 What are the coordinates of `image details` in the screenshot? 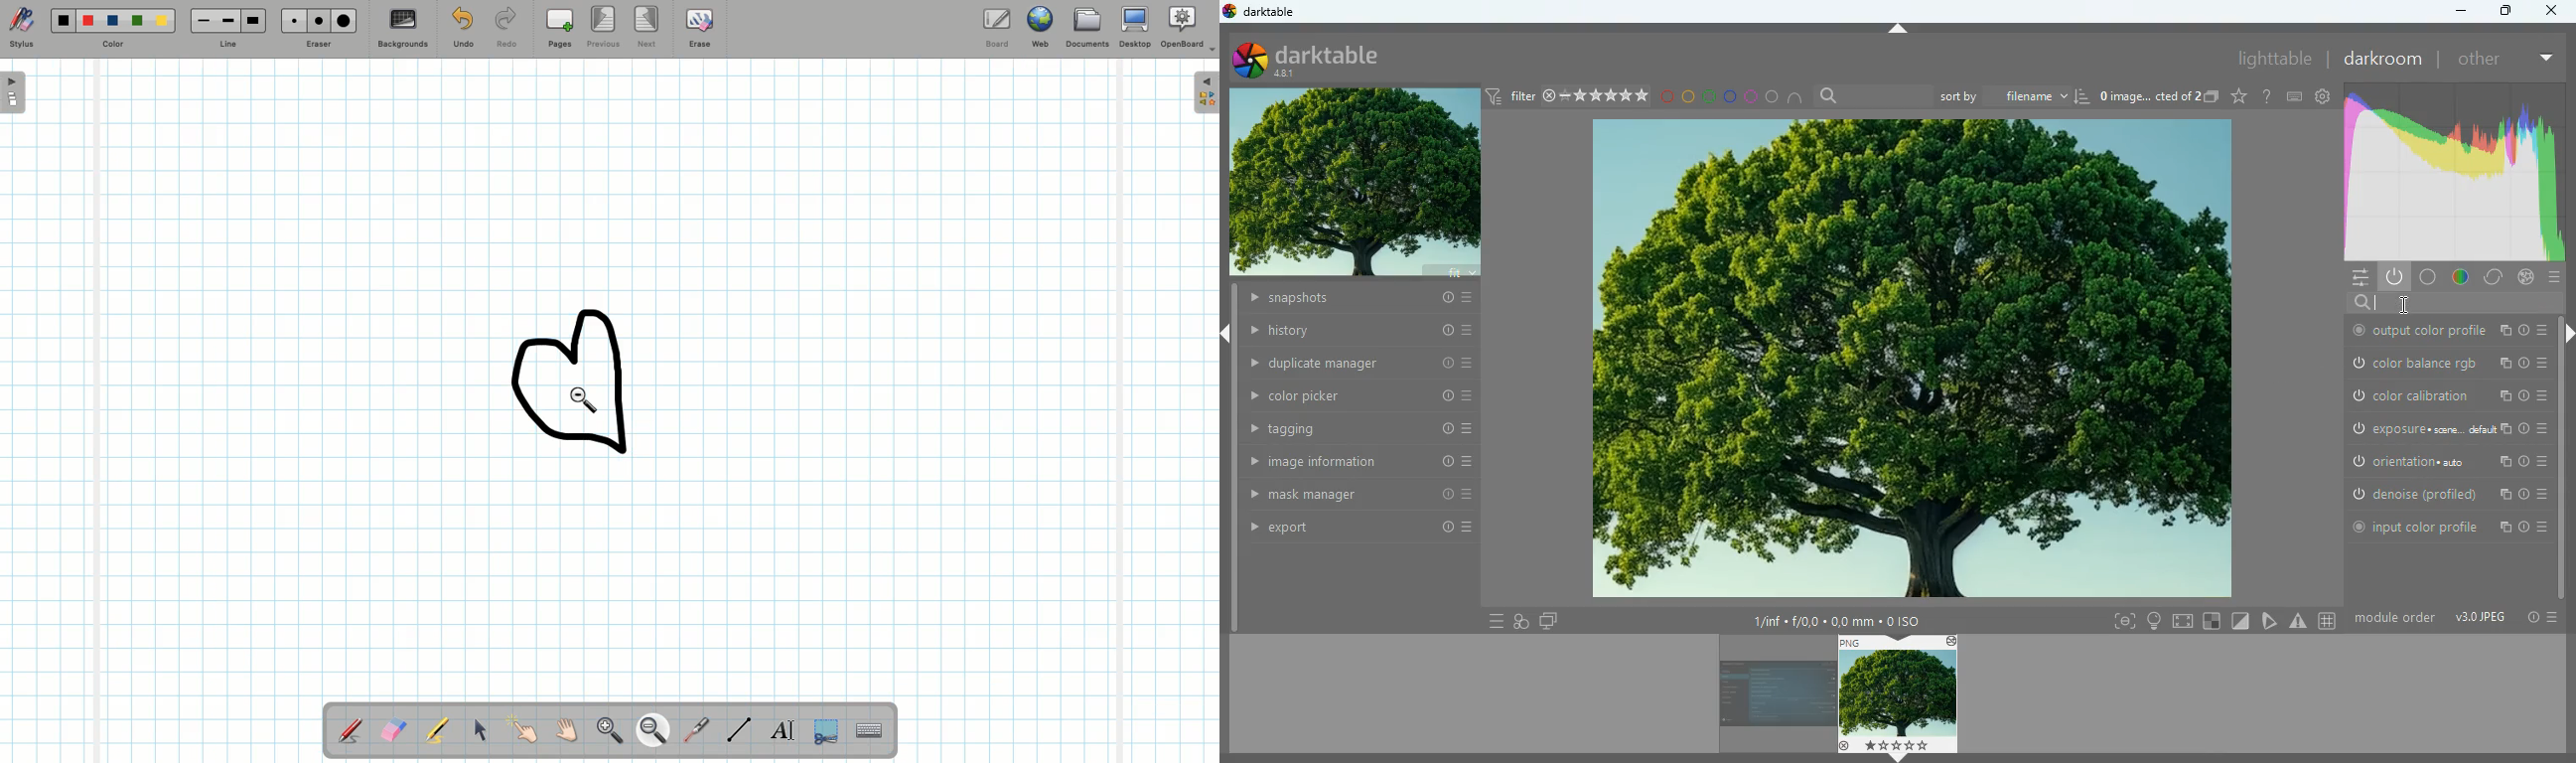 It's located at (1836, 617).